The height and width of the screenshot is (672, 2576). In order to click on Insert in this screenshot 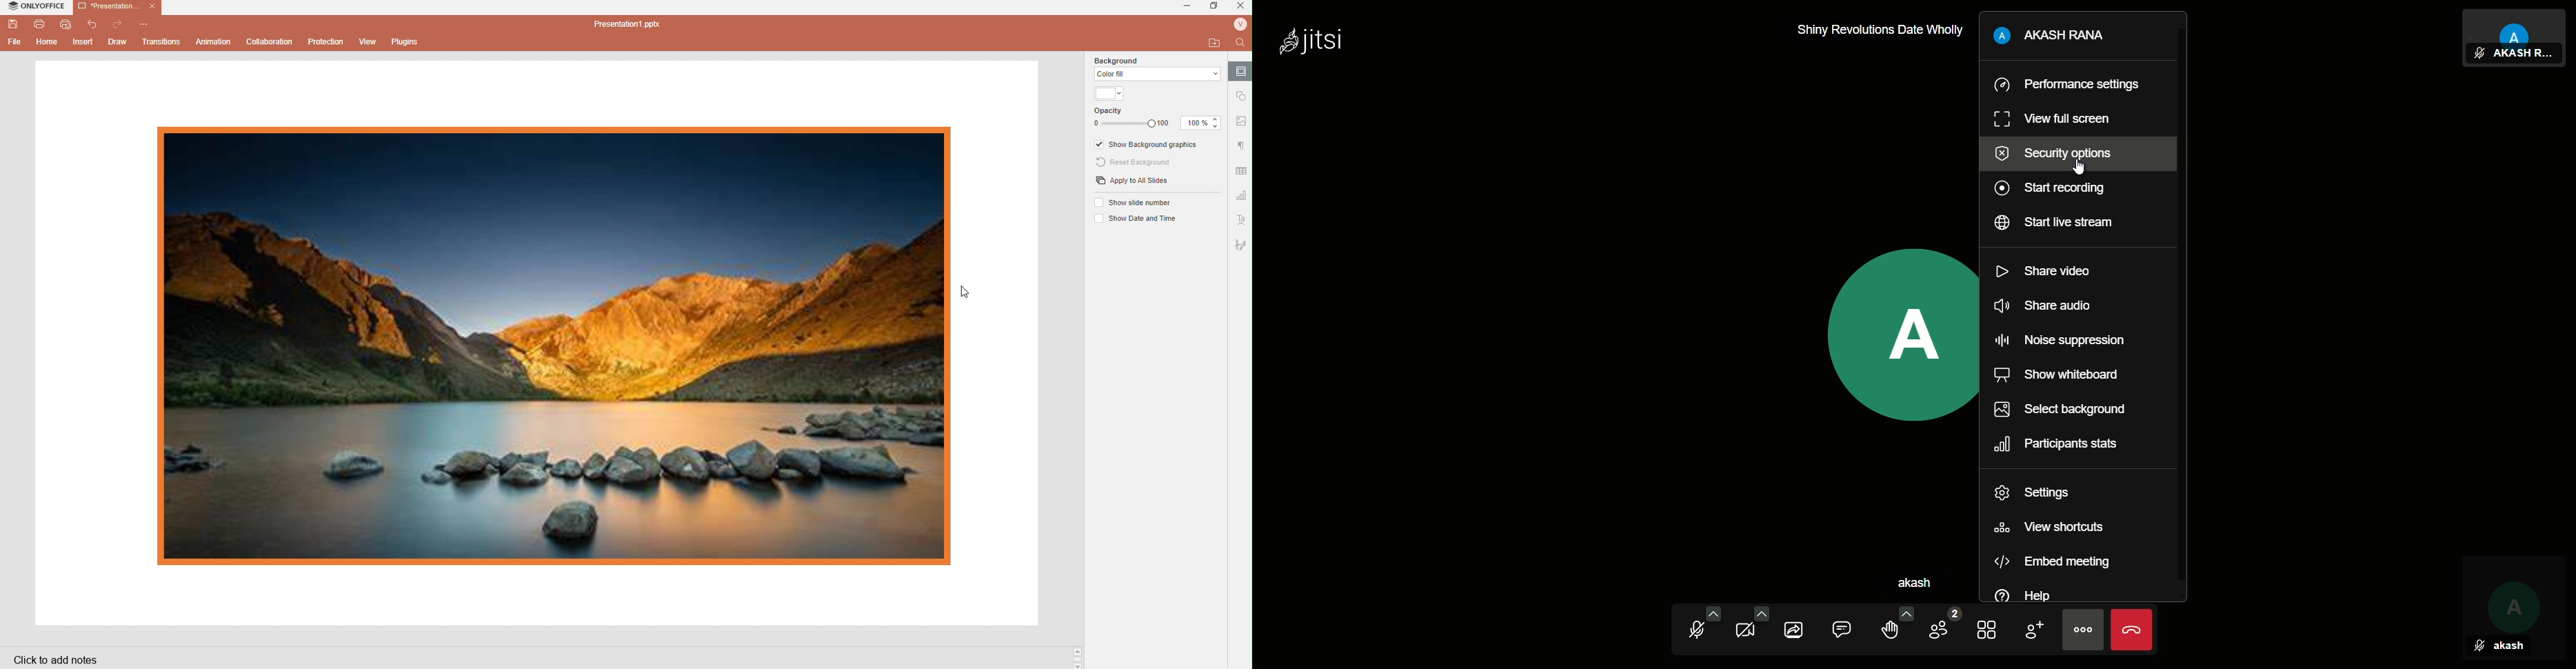, I will do `click(84, 42)`.